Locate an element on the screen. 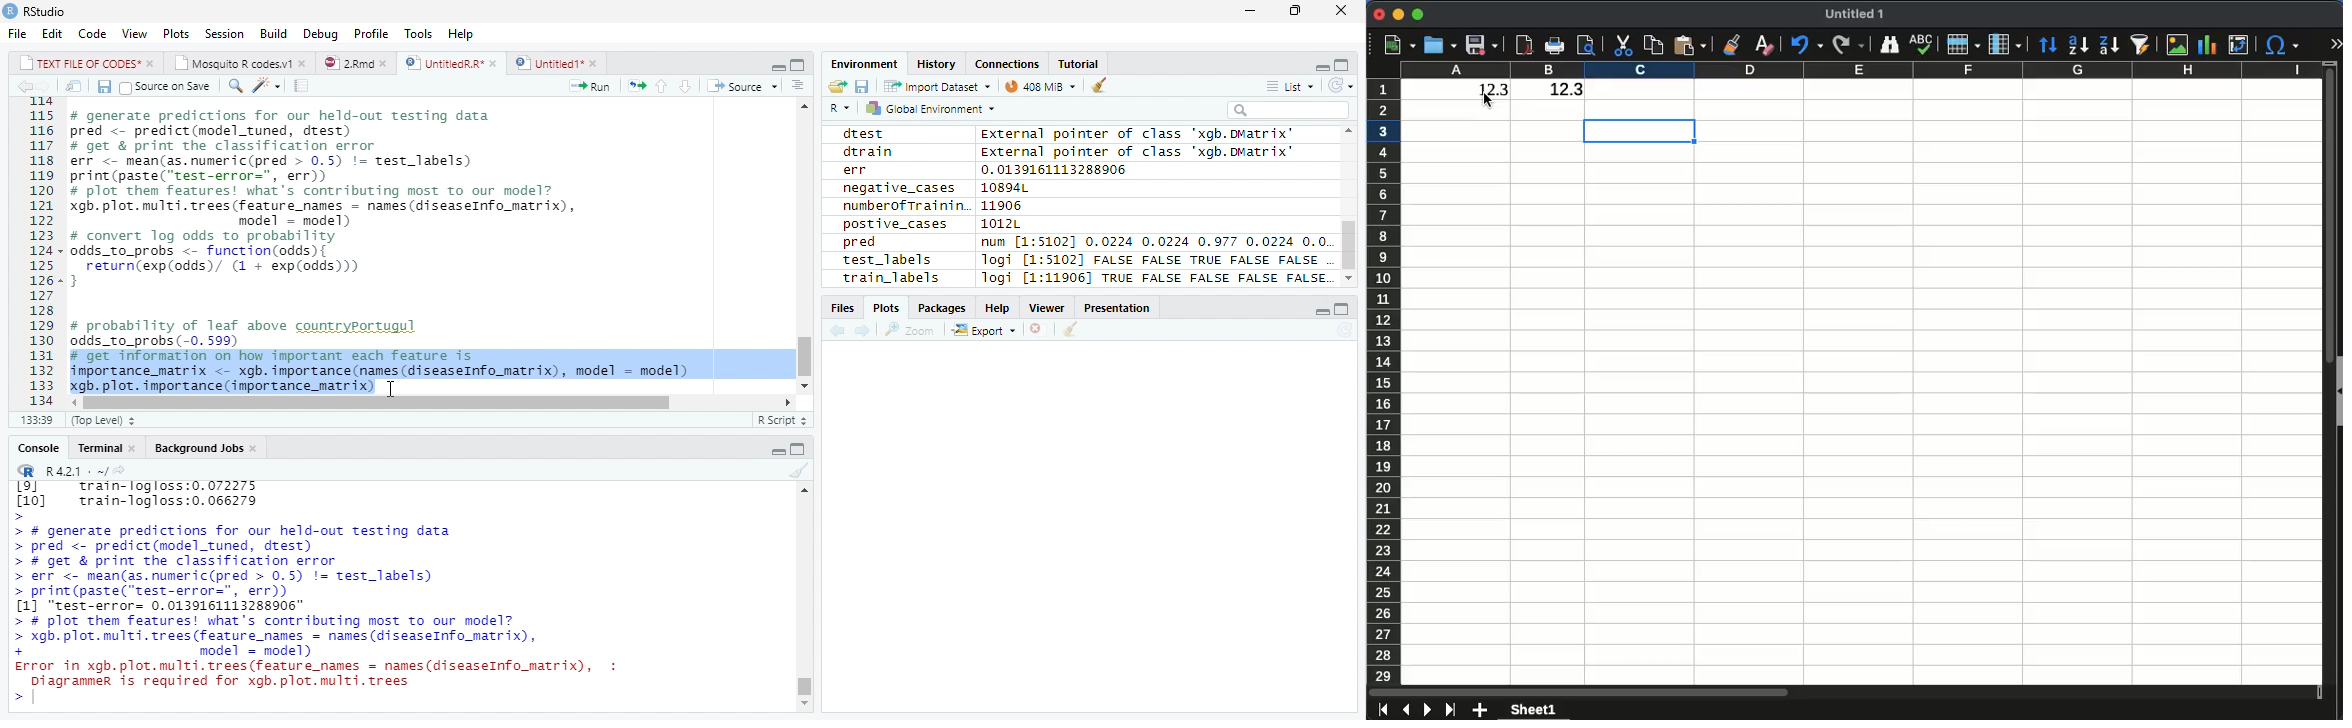  1:1 is located at coordinates (38, 419).